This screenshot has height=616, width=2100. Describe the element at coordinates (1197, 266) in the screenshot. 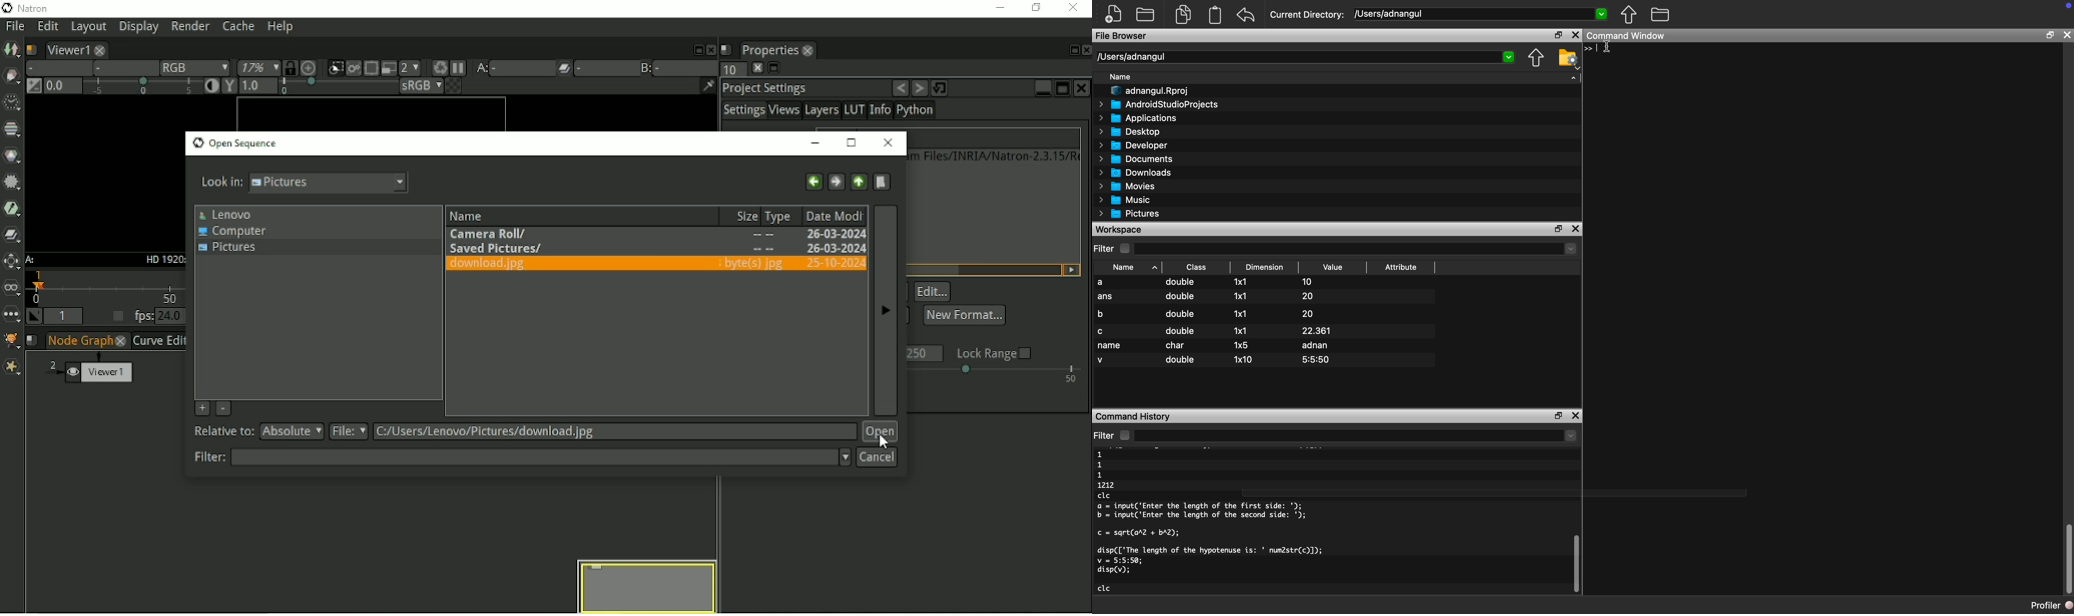

I see `Class` at that location.